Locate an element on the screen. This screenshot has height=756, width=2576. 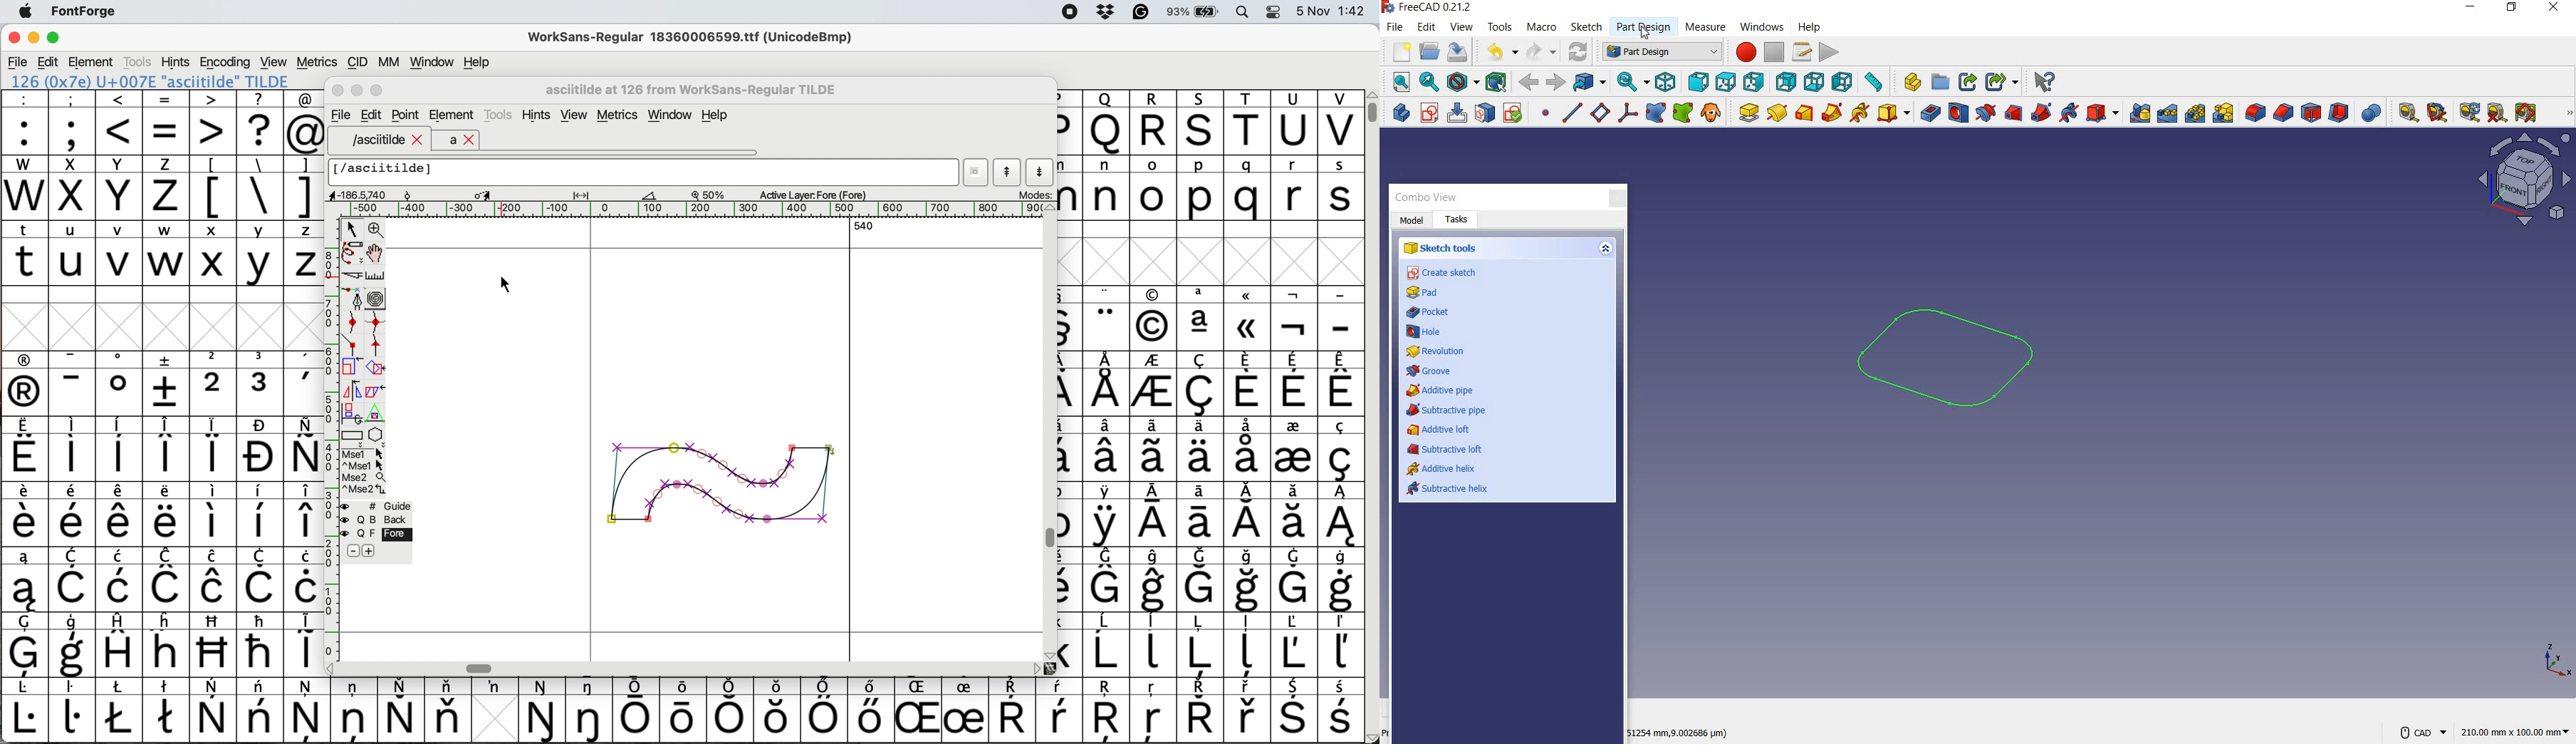
symbol is located at coordinates (122, 644).